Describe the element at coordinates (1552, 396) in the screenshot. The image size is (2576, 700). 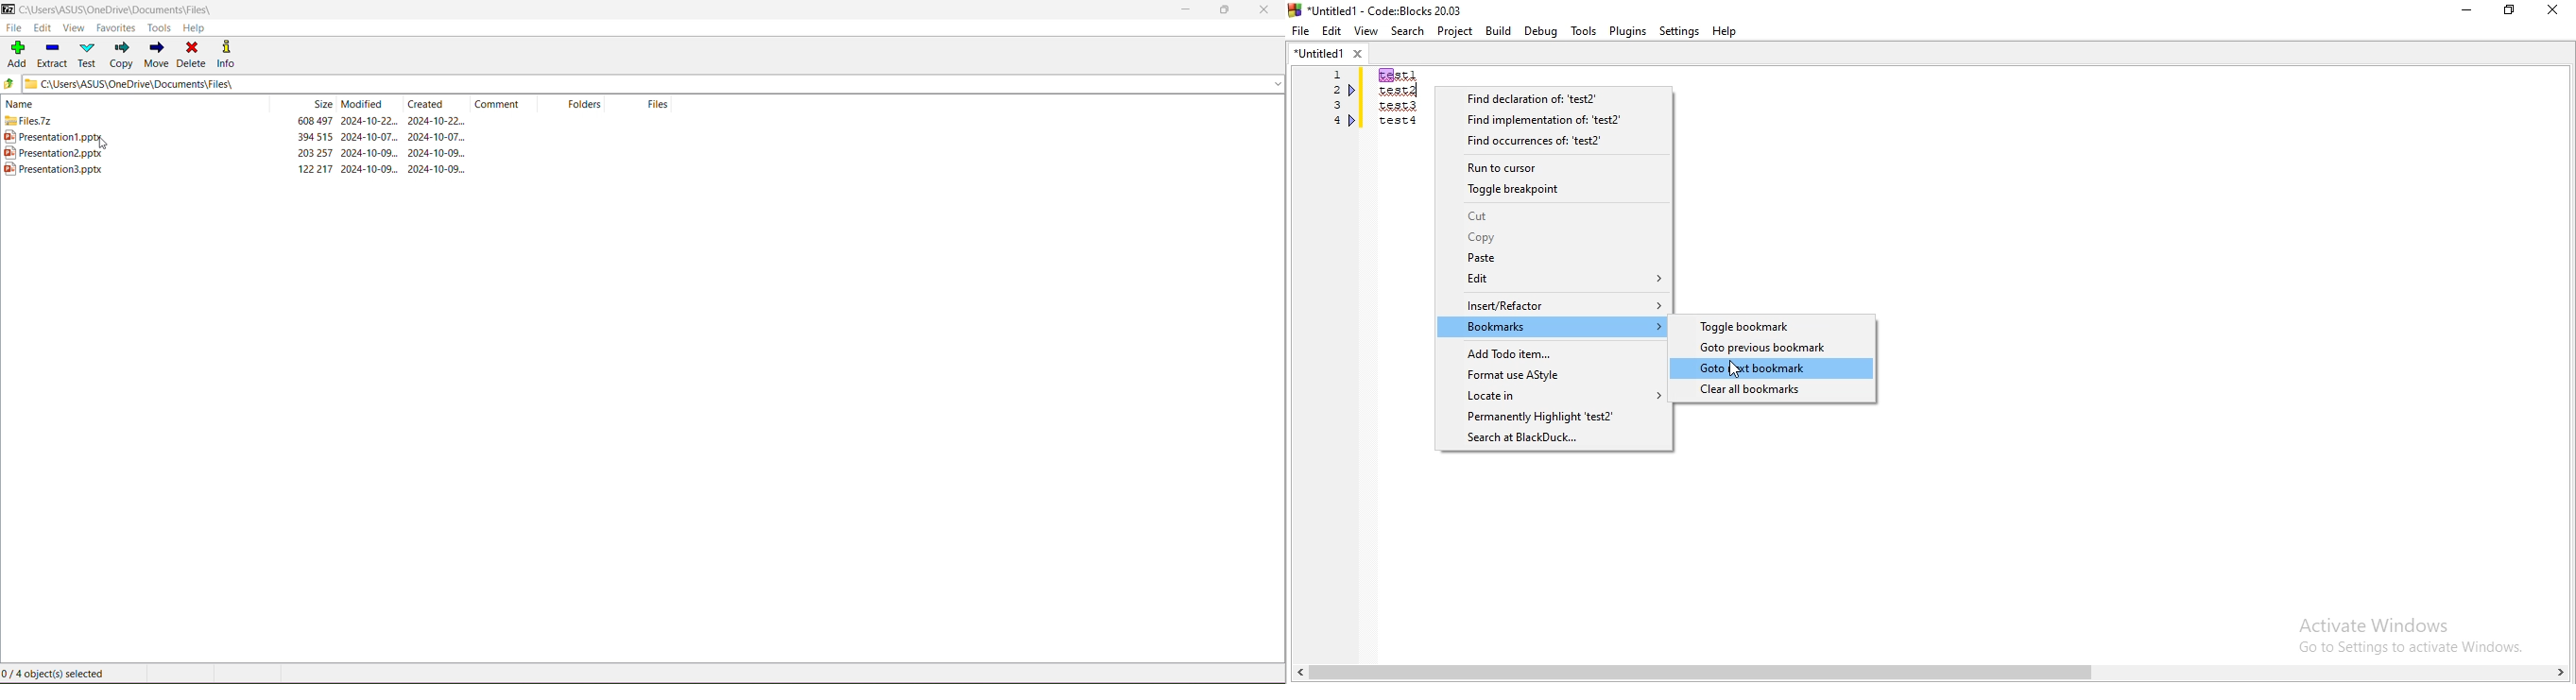
I see `Locate in` at that location.